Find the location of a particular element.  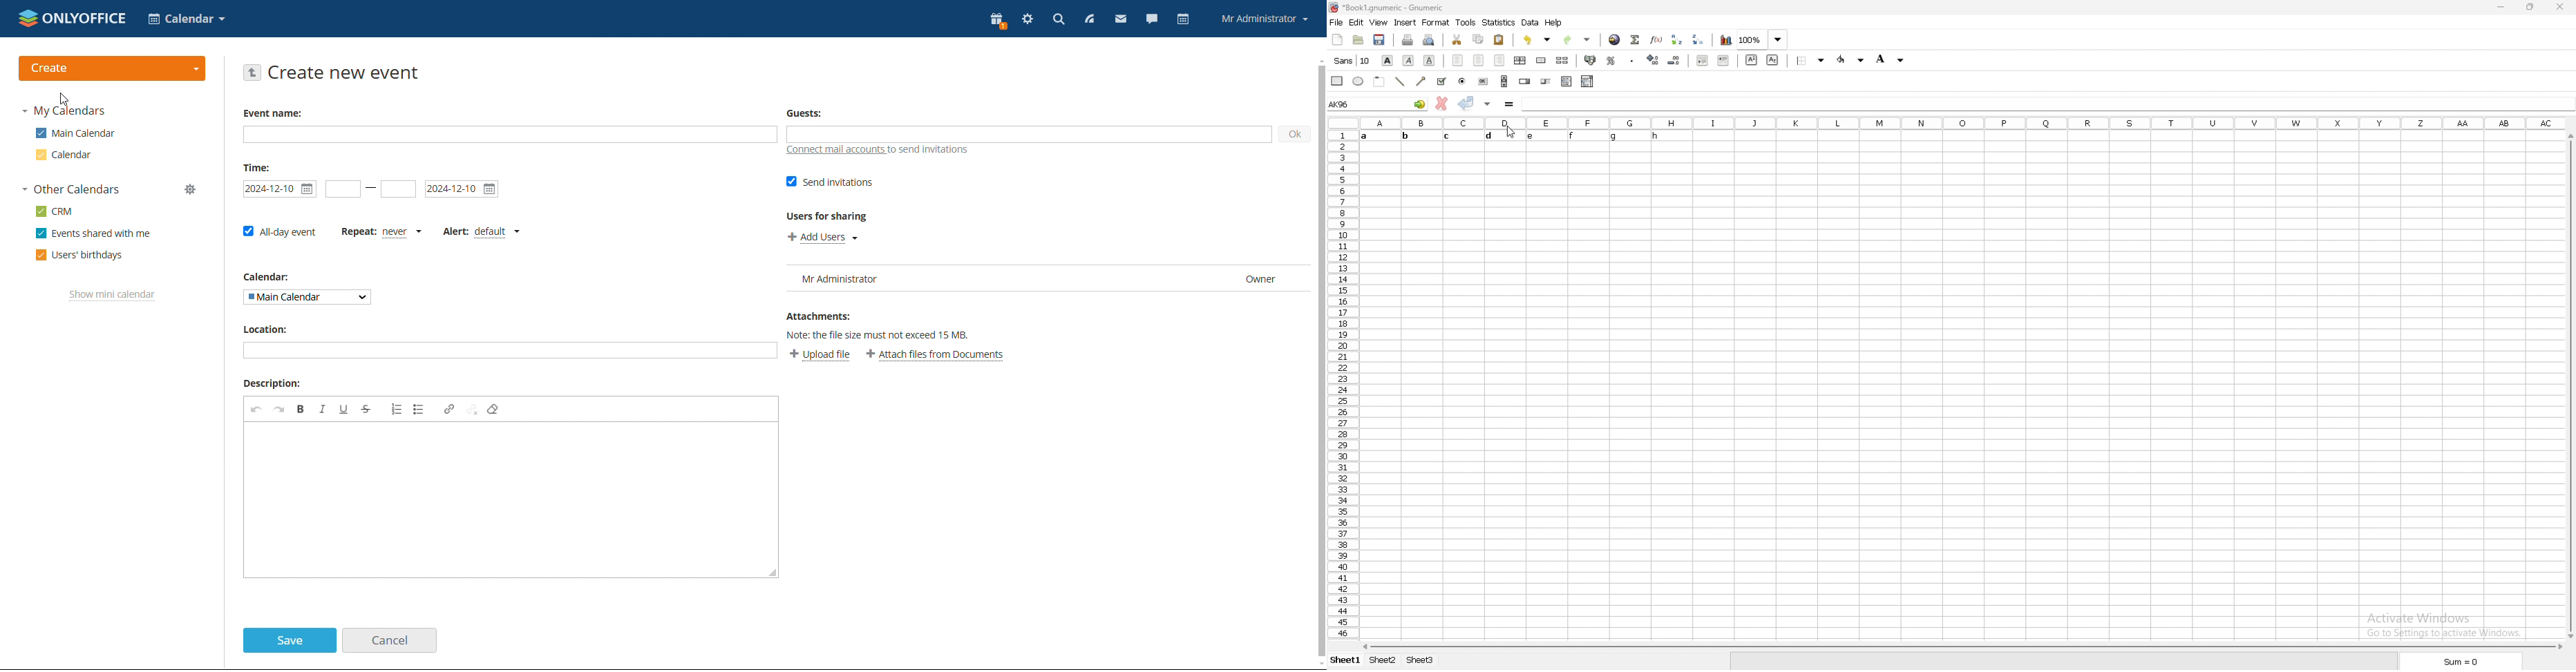

undo is located at coordinates (1538, 40).